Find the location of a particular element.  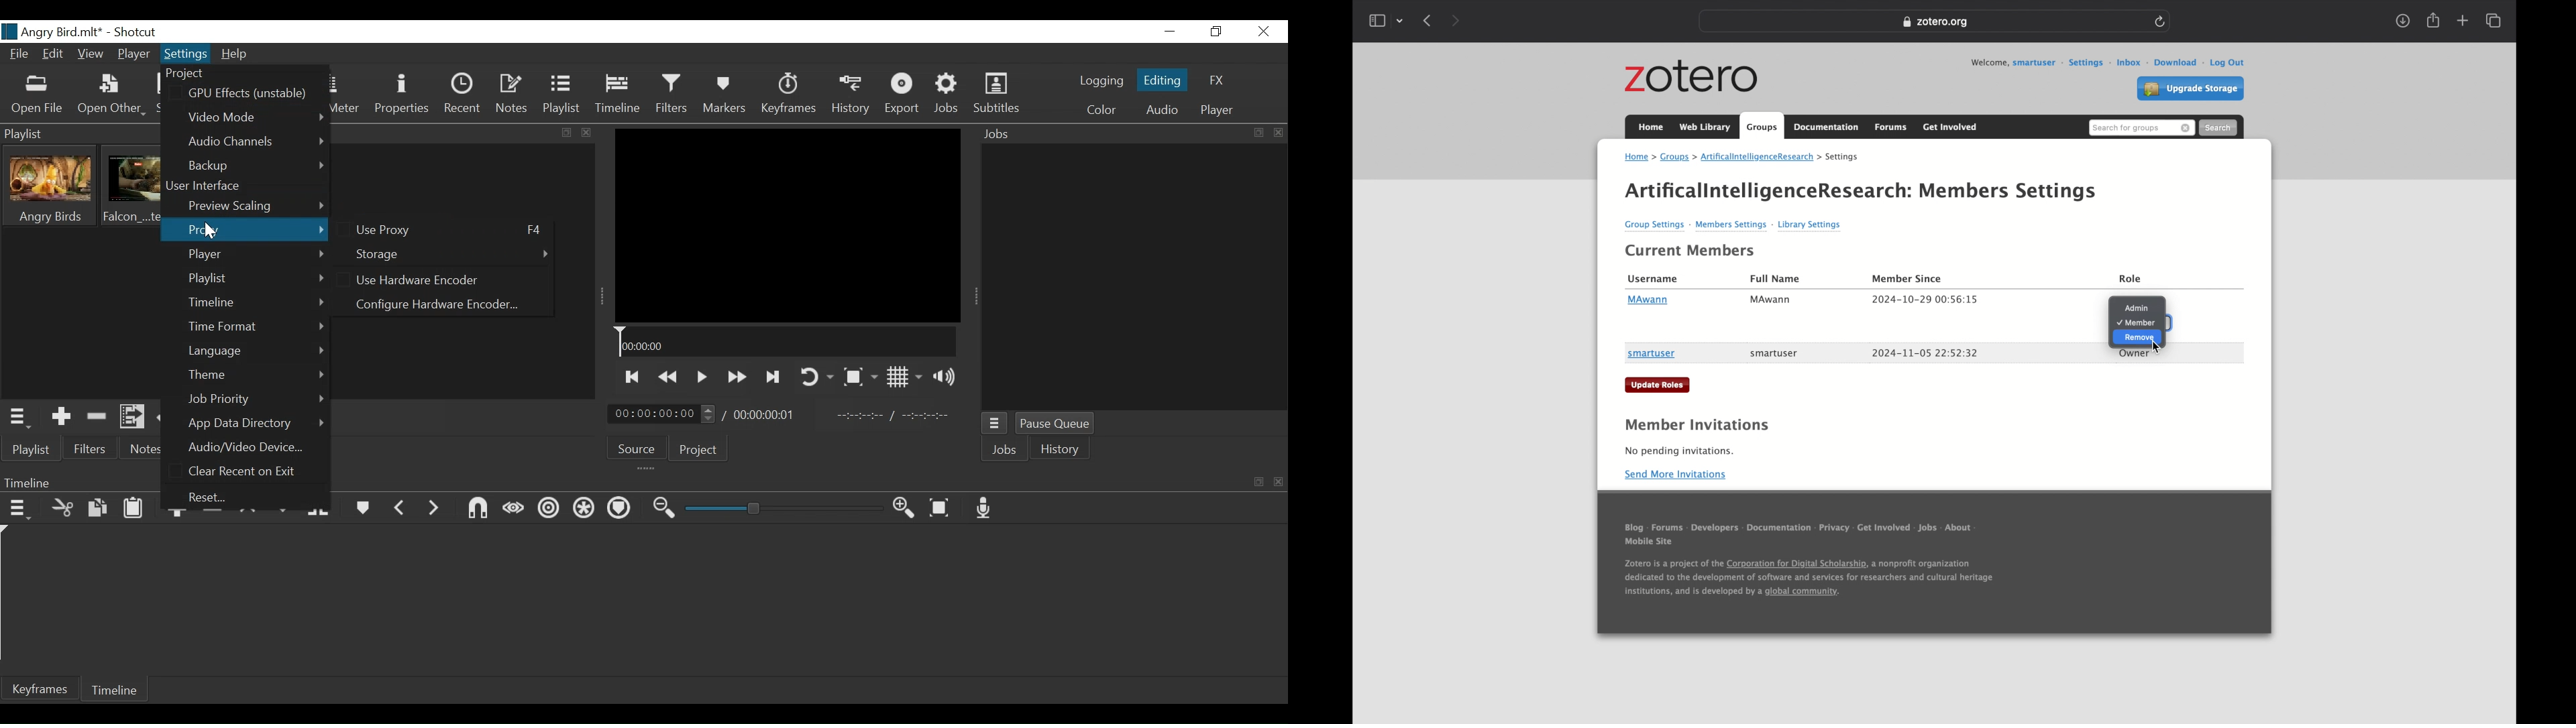

log out is located at coordinates (2223, 63).